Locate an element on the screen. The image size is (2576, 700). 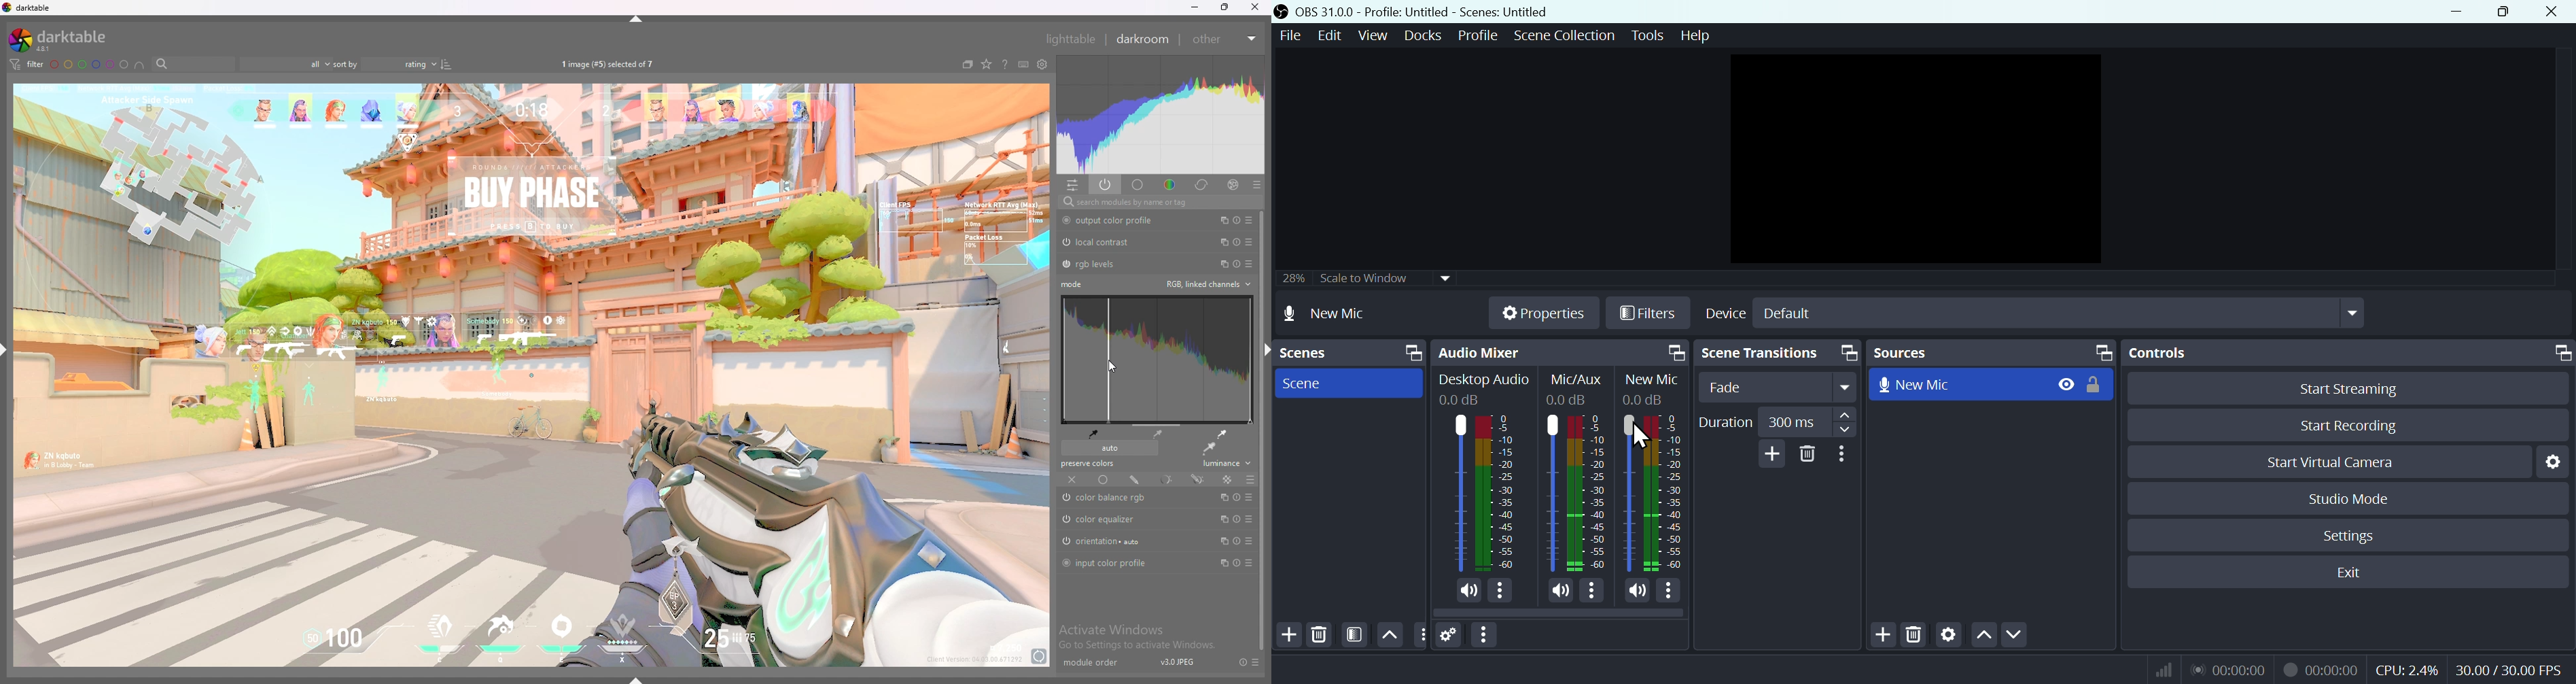
correct is located at coordinates (1202, 185).